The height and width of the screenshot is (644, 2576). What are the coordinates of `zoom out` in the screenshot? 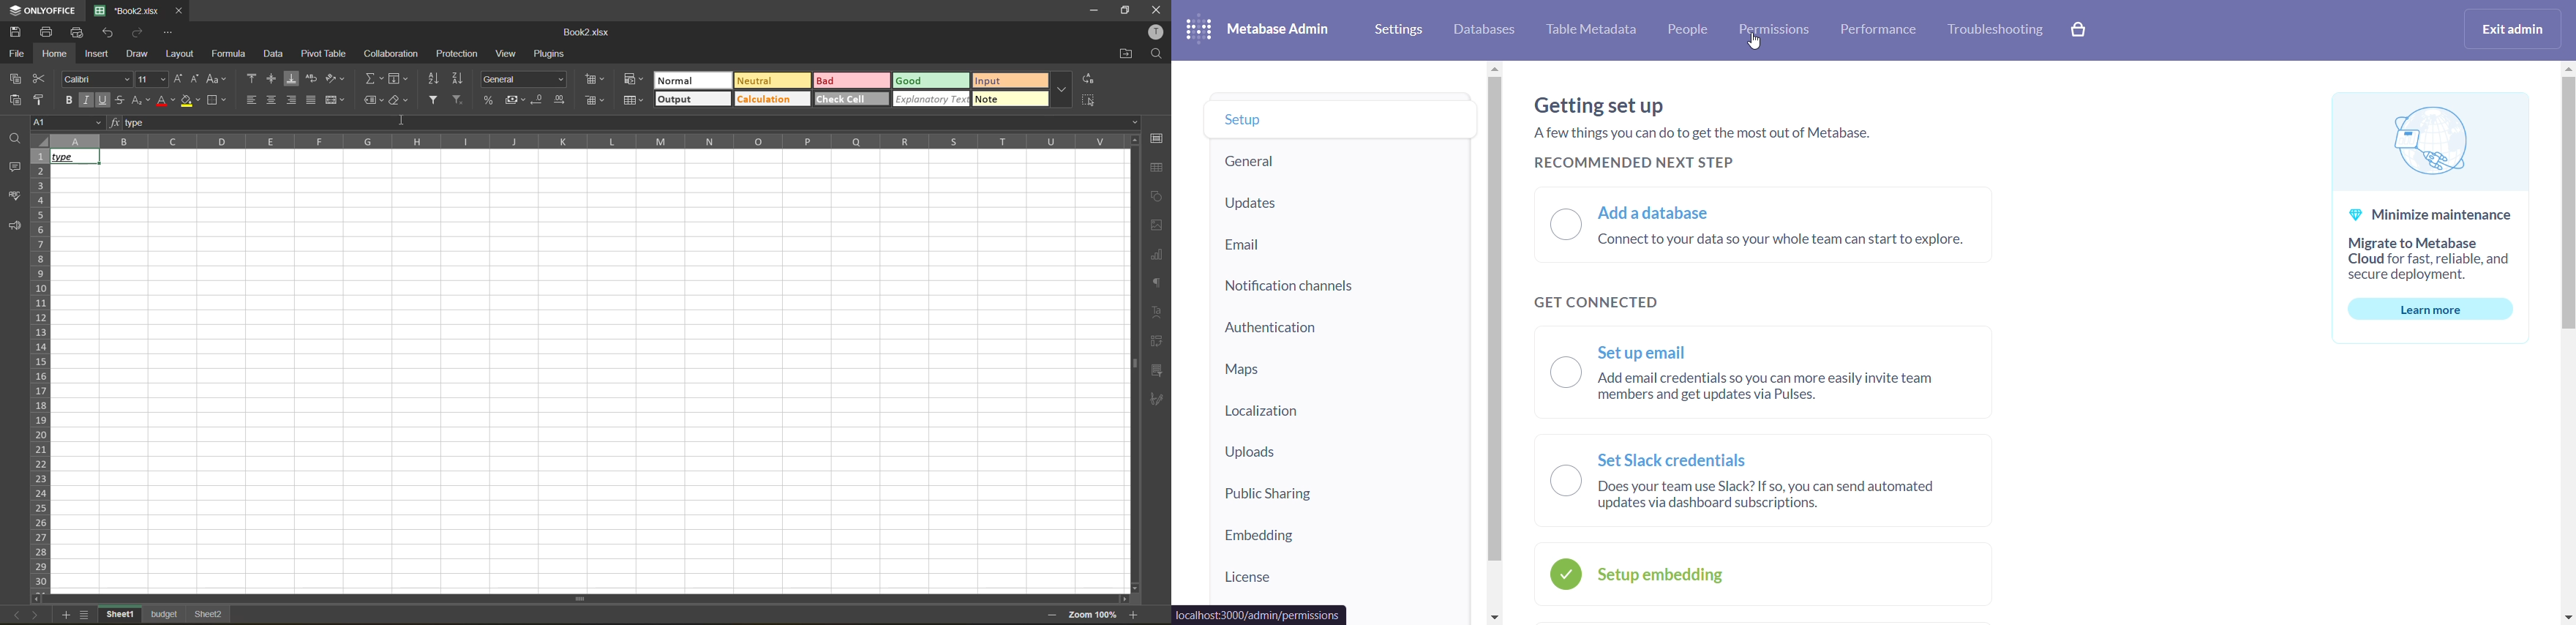 It's located at (1049, 616).